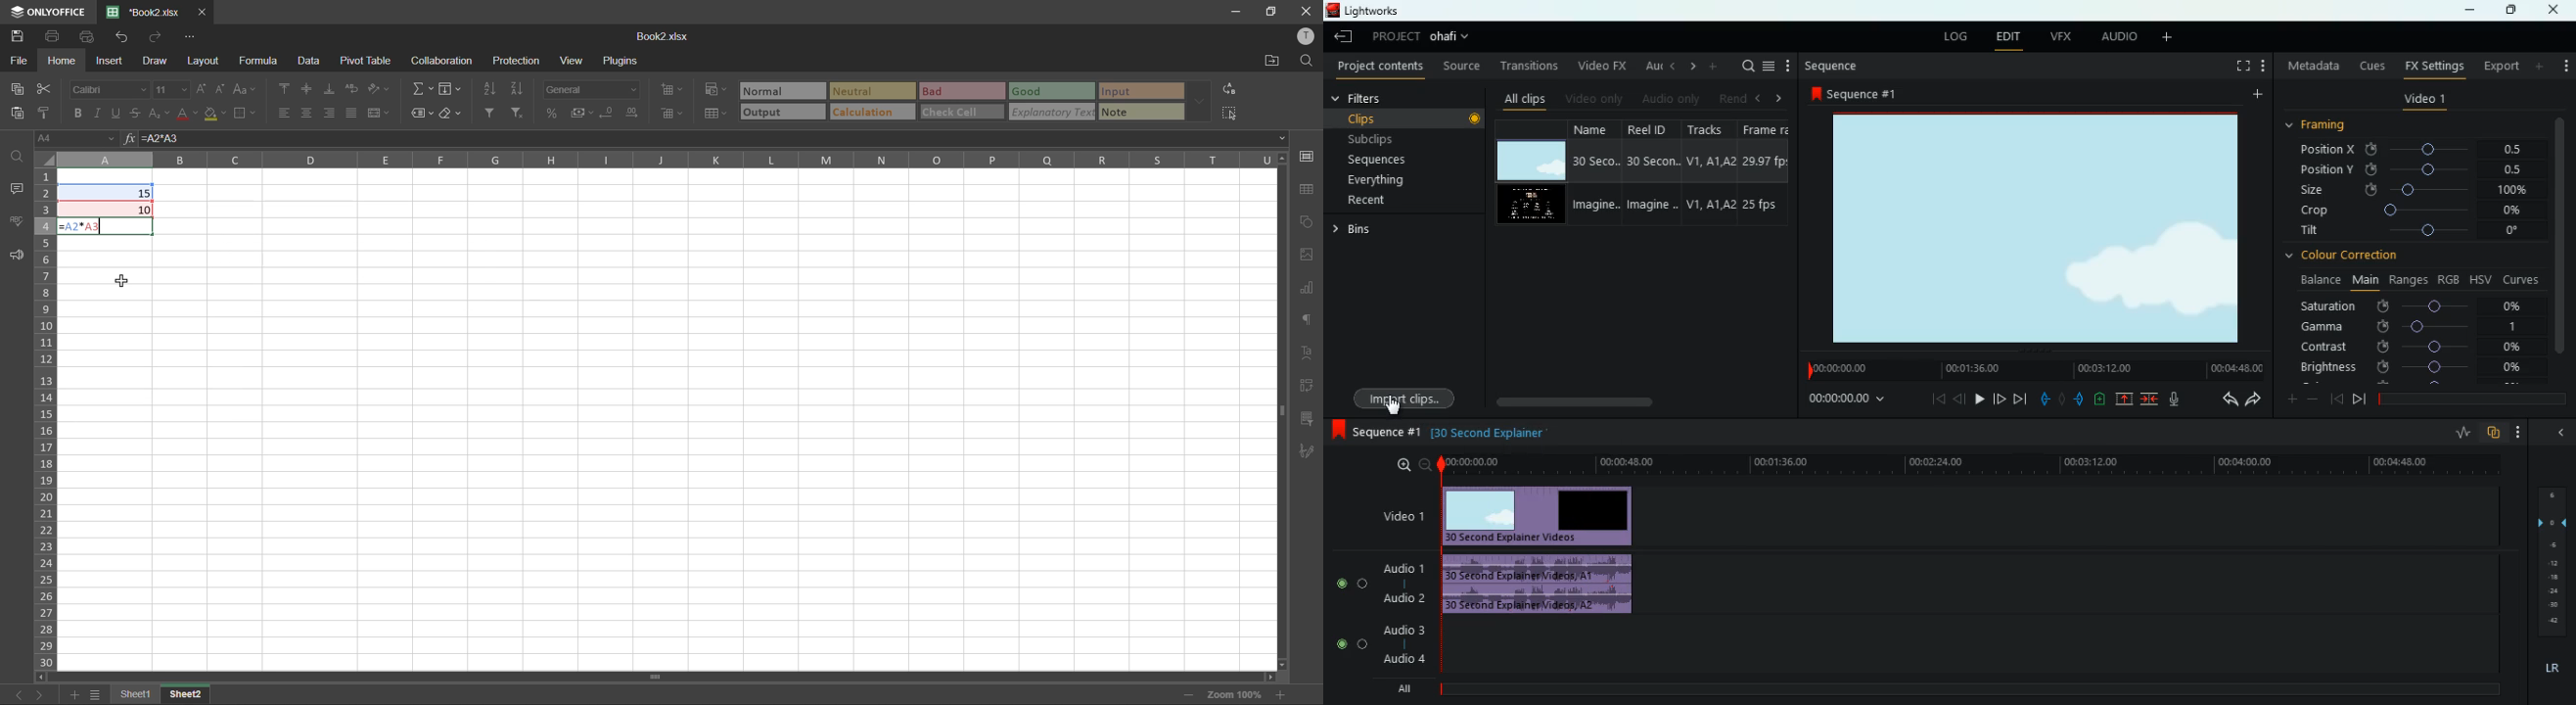  Describe the element at coordinates (1932, 400) in the screenshot. I see `beggining` at that location.